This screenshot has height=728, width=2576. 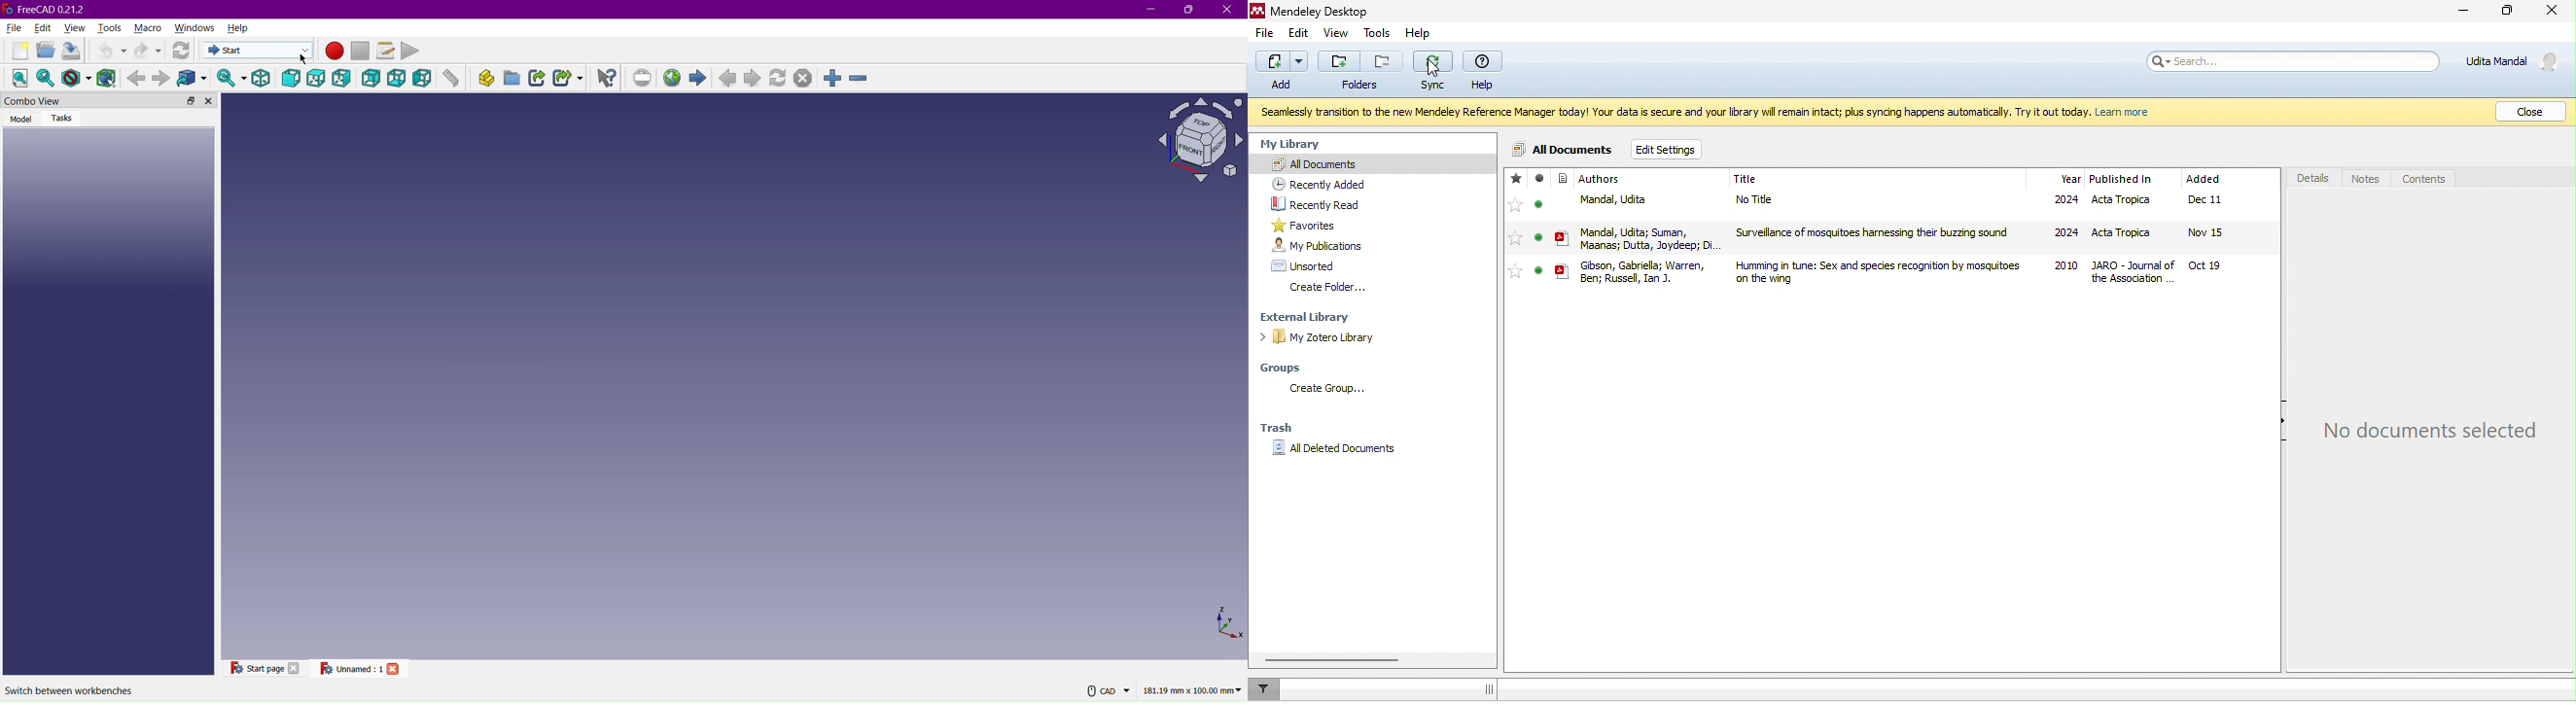 I want to click on Create group, so click(x=511, y=76).